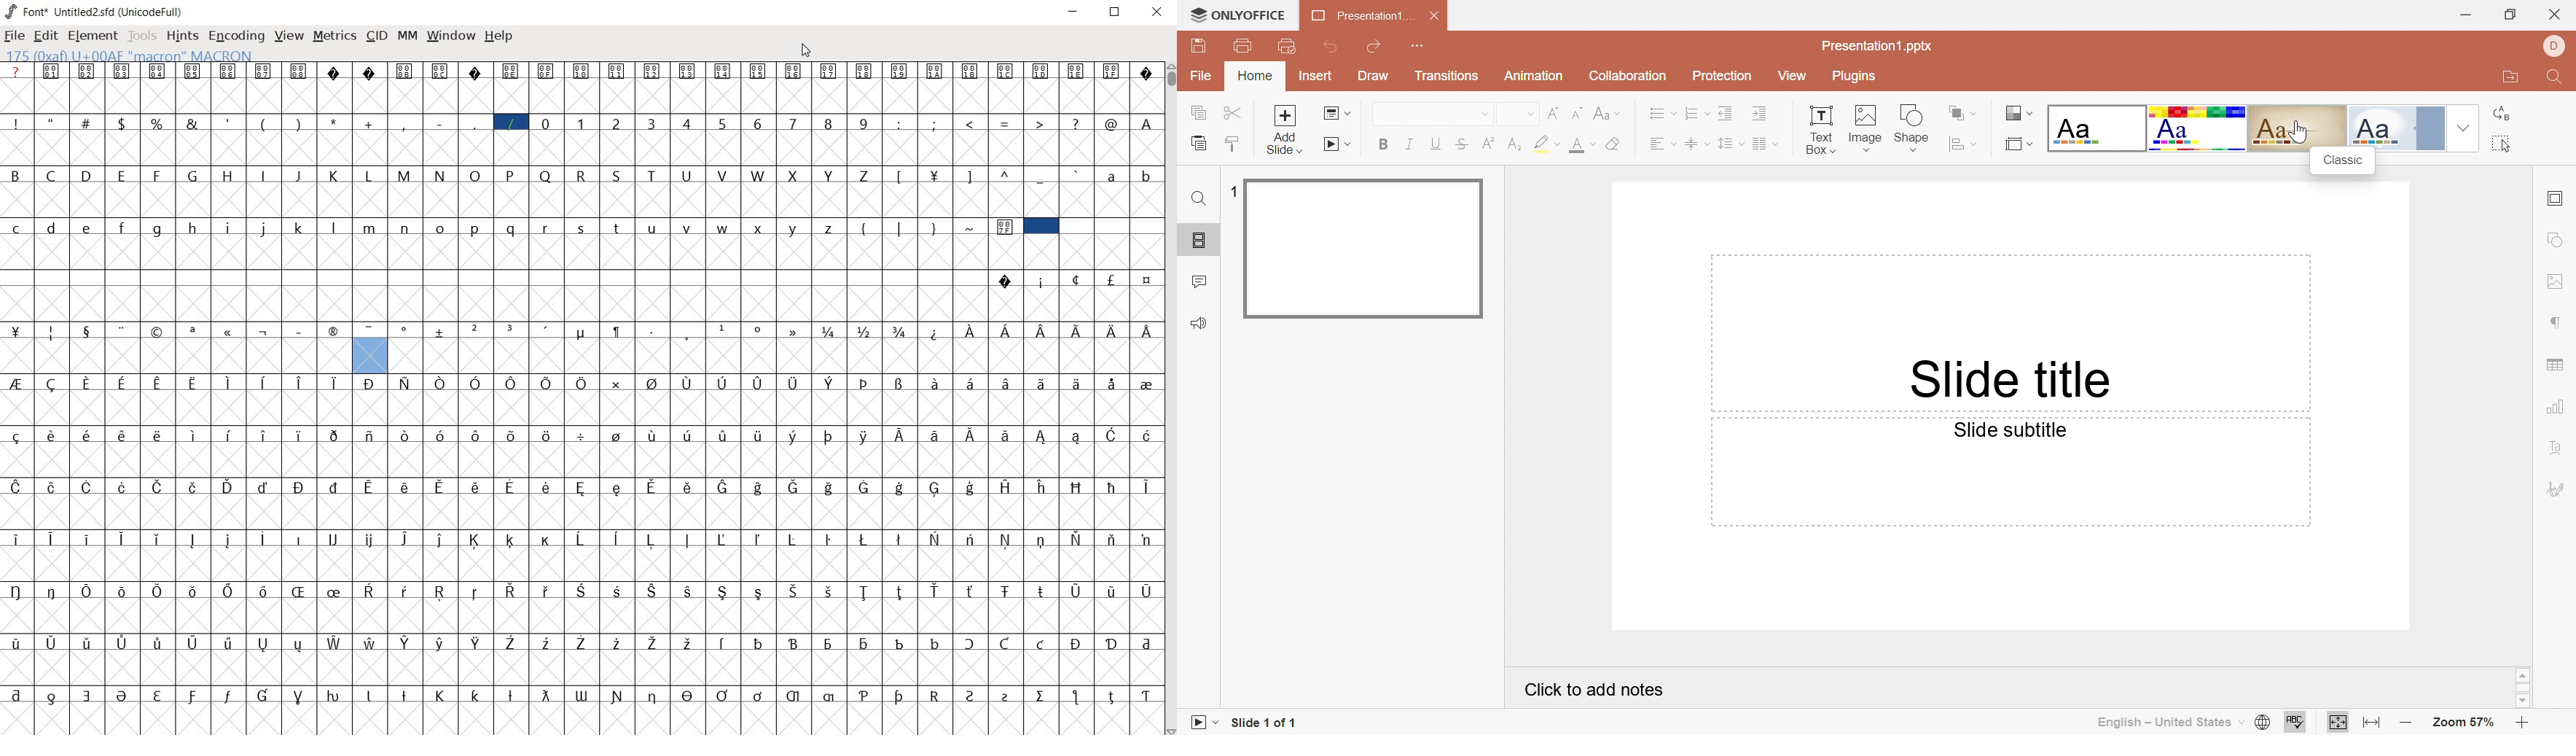 The image size is (2576, 756). What do you see at coordinates (2032, 144) in the screenshot?
I see `Drop Down` at bounding box center [2032, 144].